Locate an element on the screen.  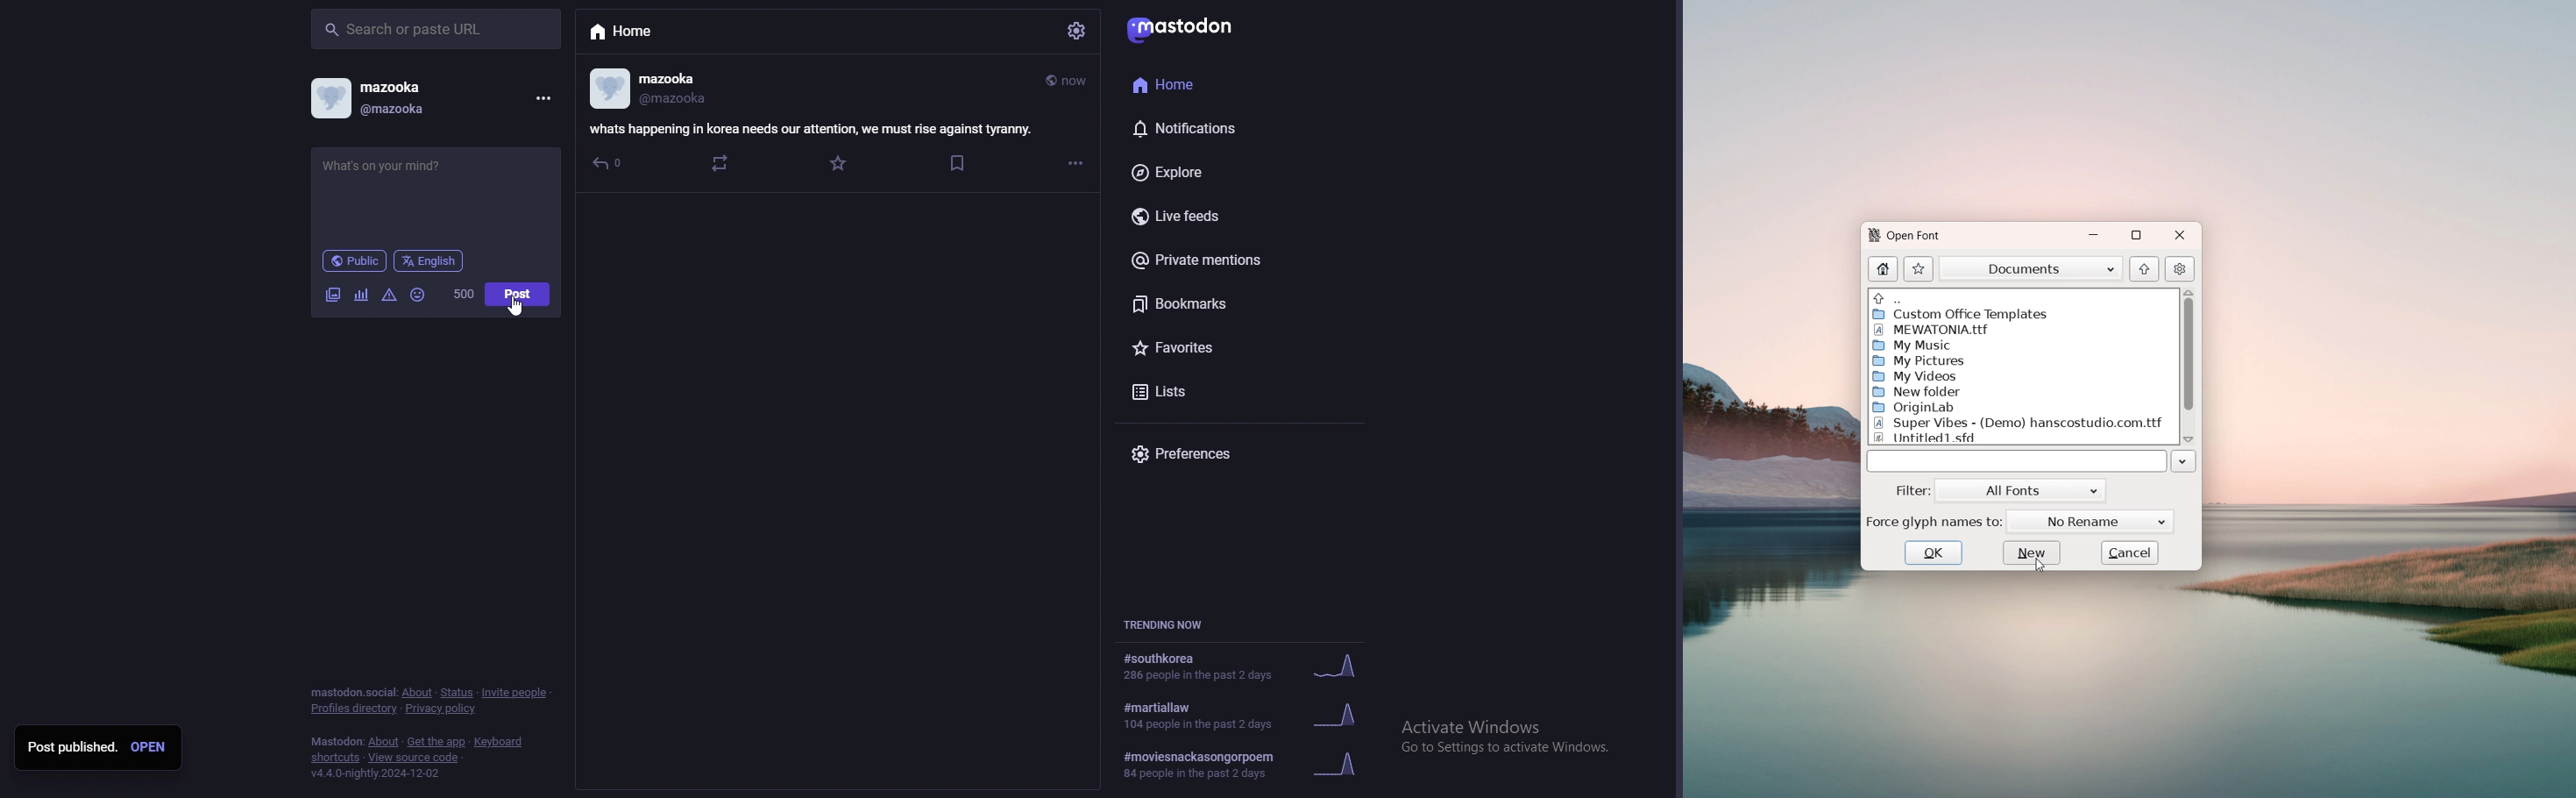
Application version is located at coordinates (408, 779).